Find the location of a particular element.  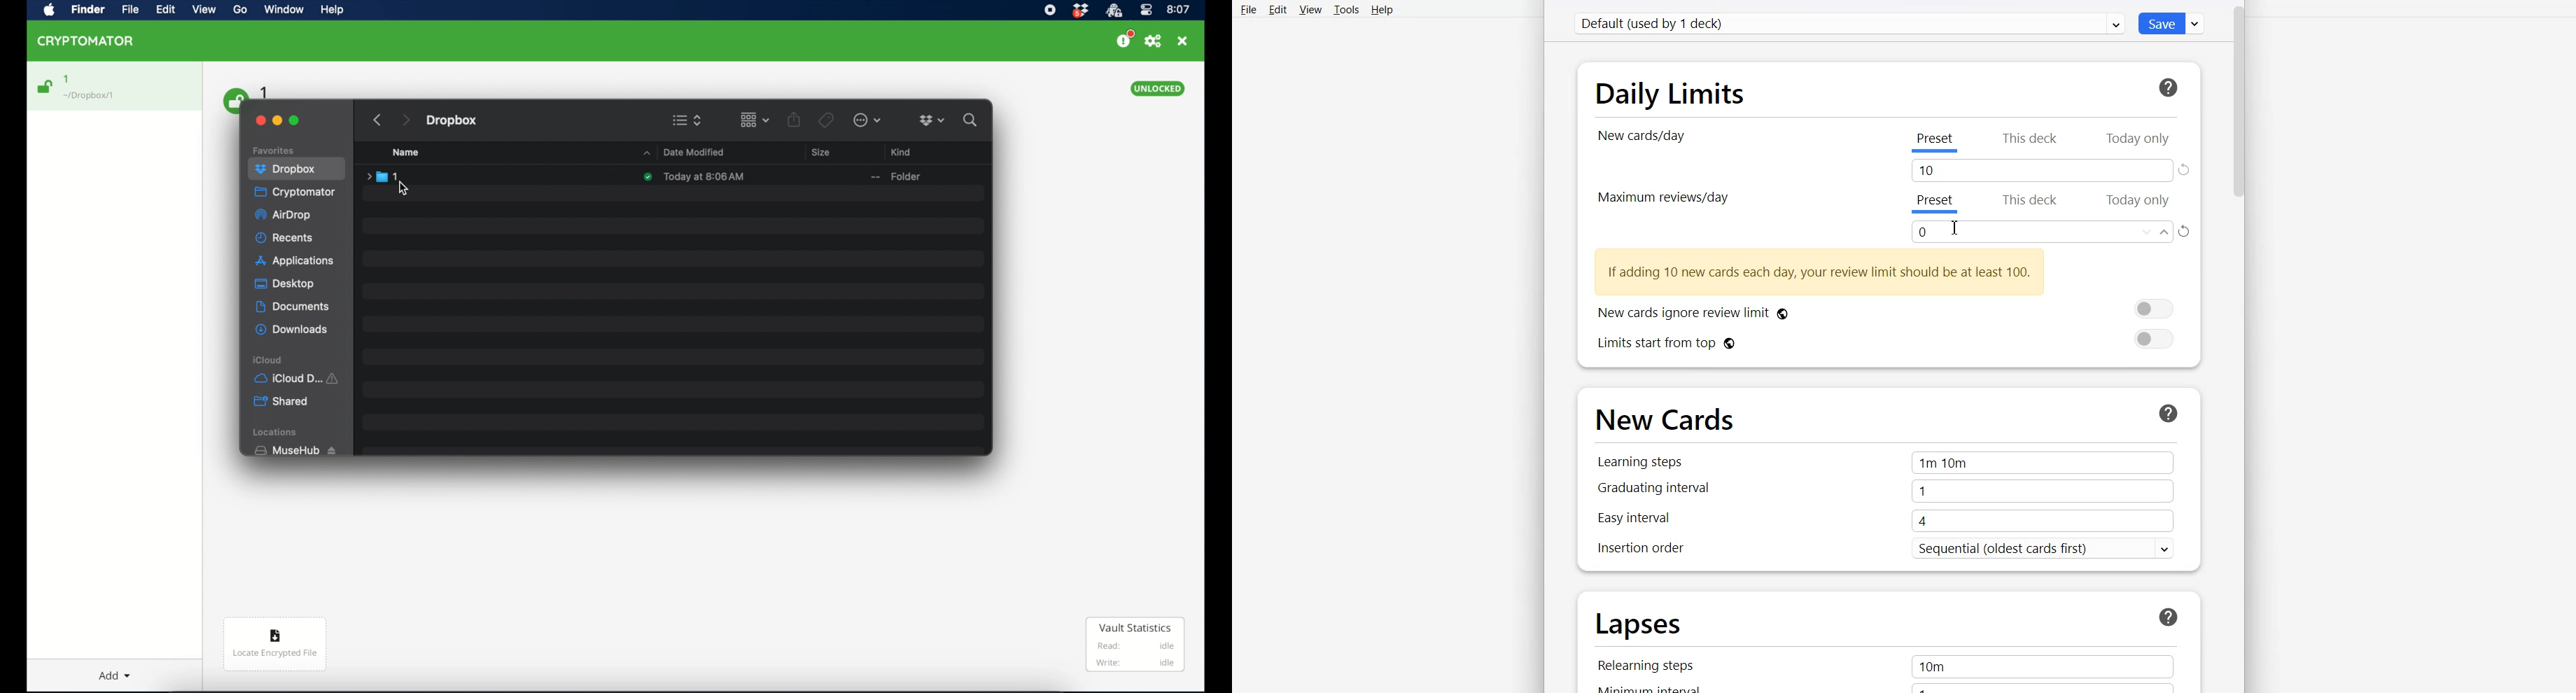

Relearning steps is located at coordinates (1887, 666).